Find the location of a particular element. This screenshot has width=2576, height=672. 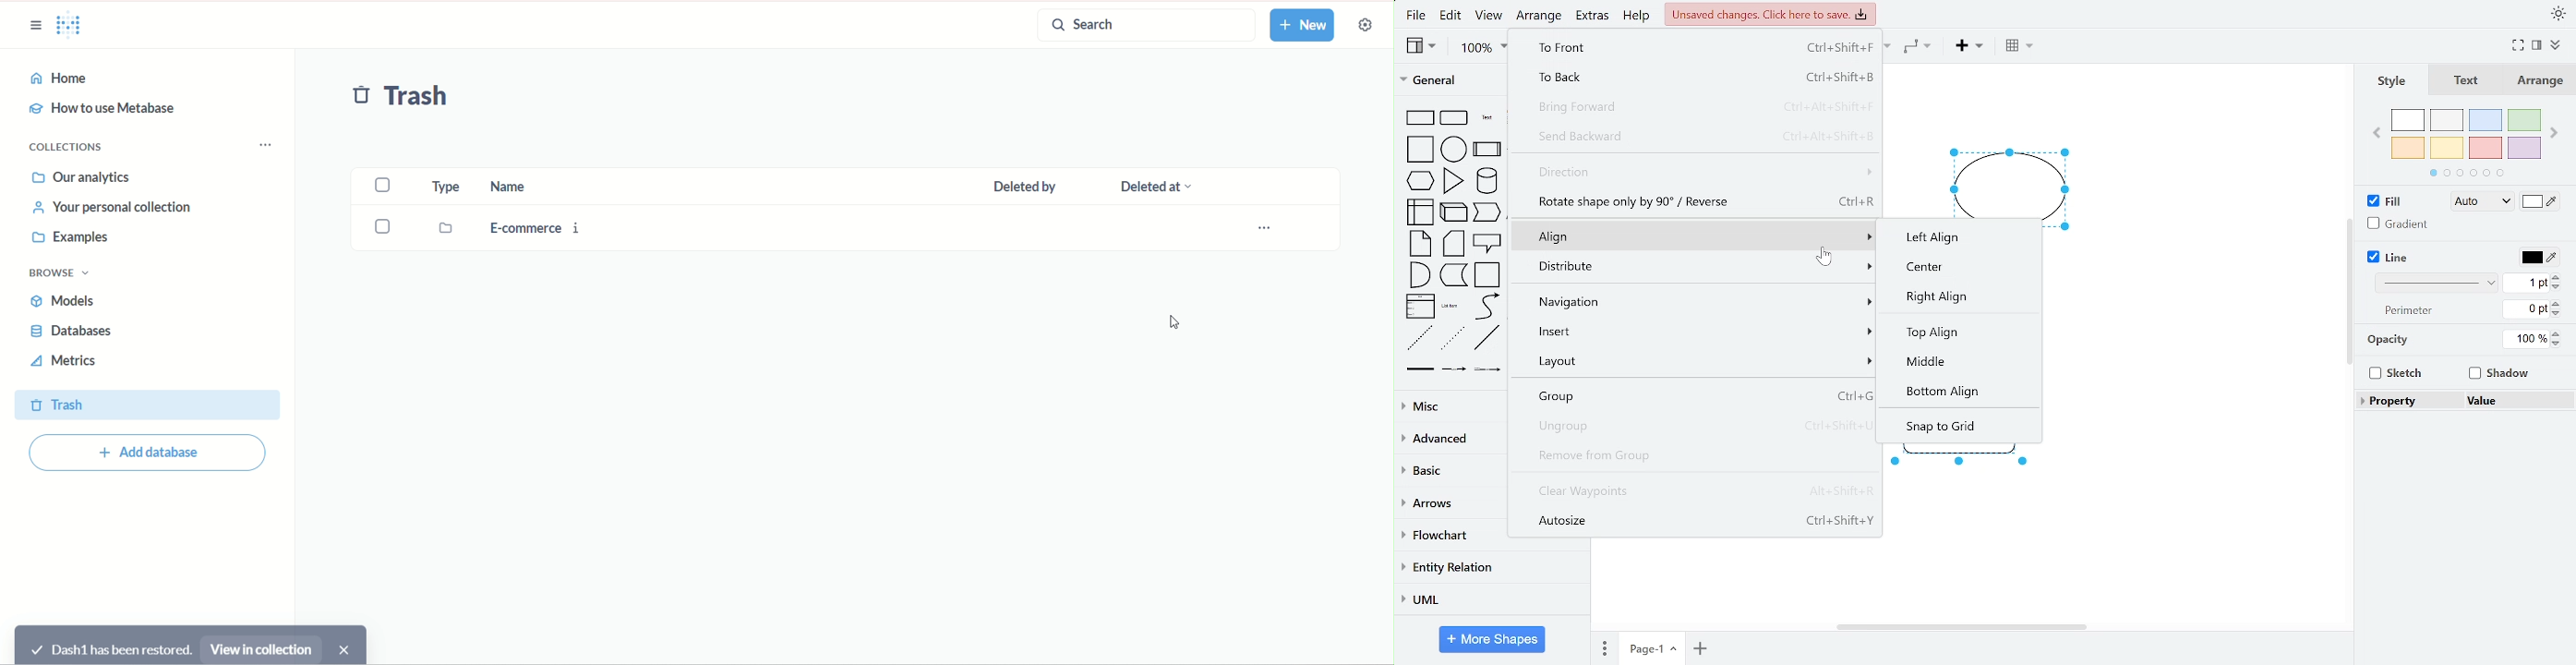

internal storage is located at coordinates (1423, 212).